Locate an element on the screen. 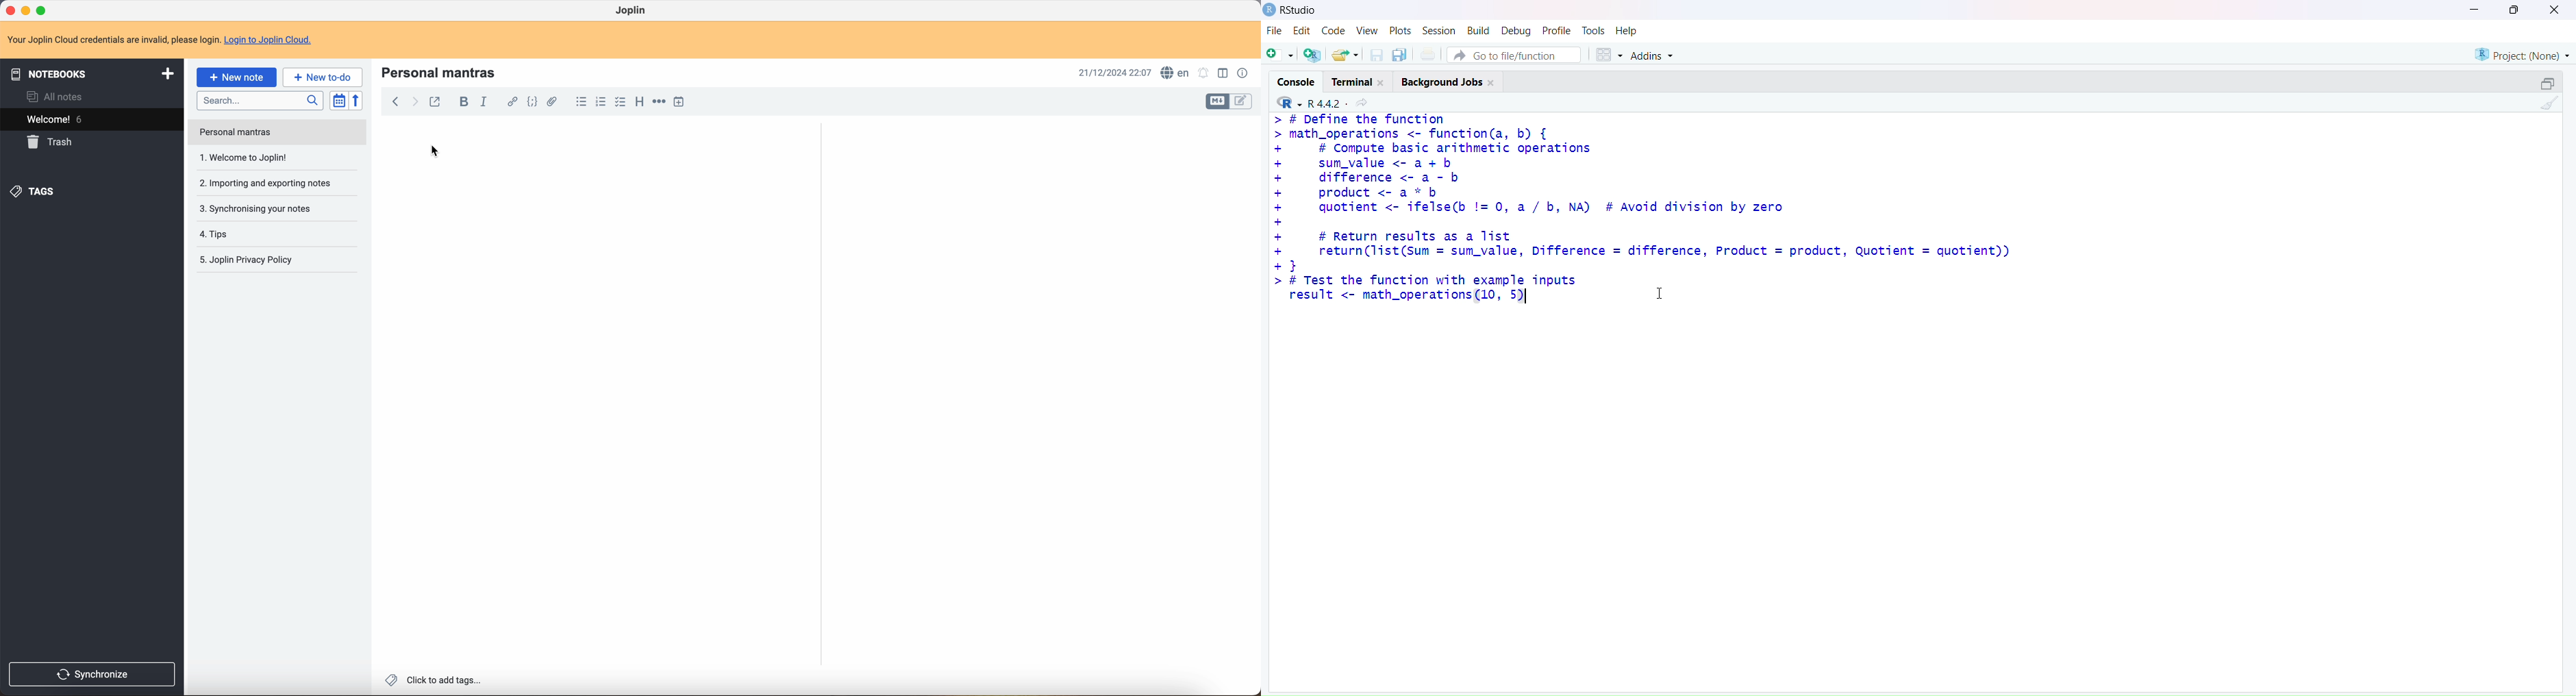 The width and height of the screenshot is (2576, 700). notebooks is located at coordinates (92, 72).